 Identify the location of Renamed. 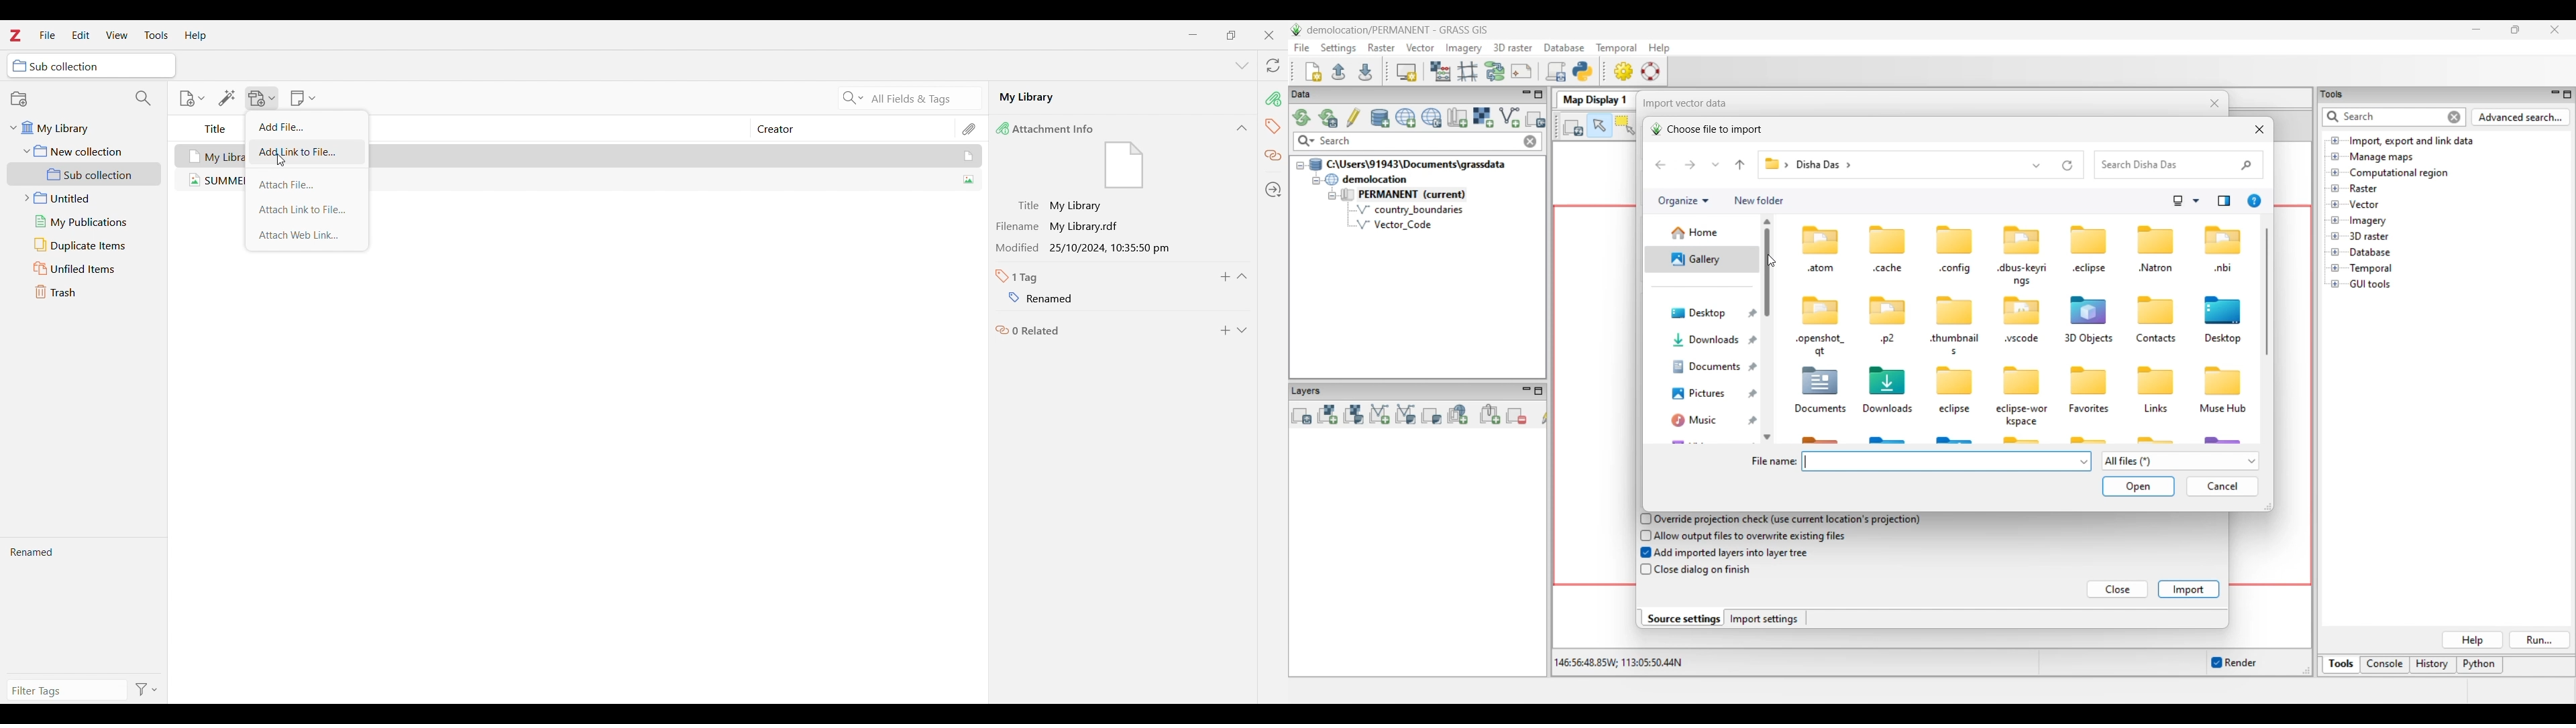
(85, 608).